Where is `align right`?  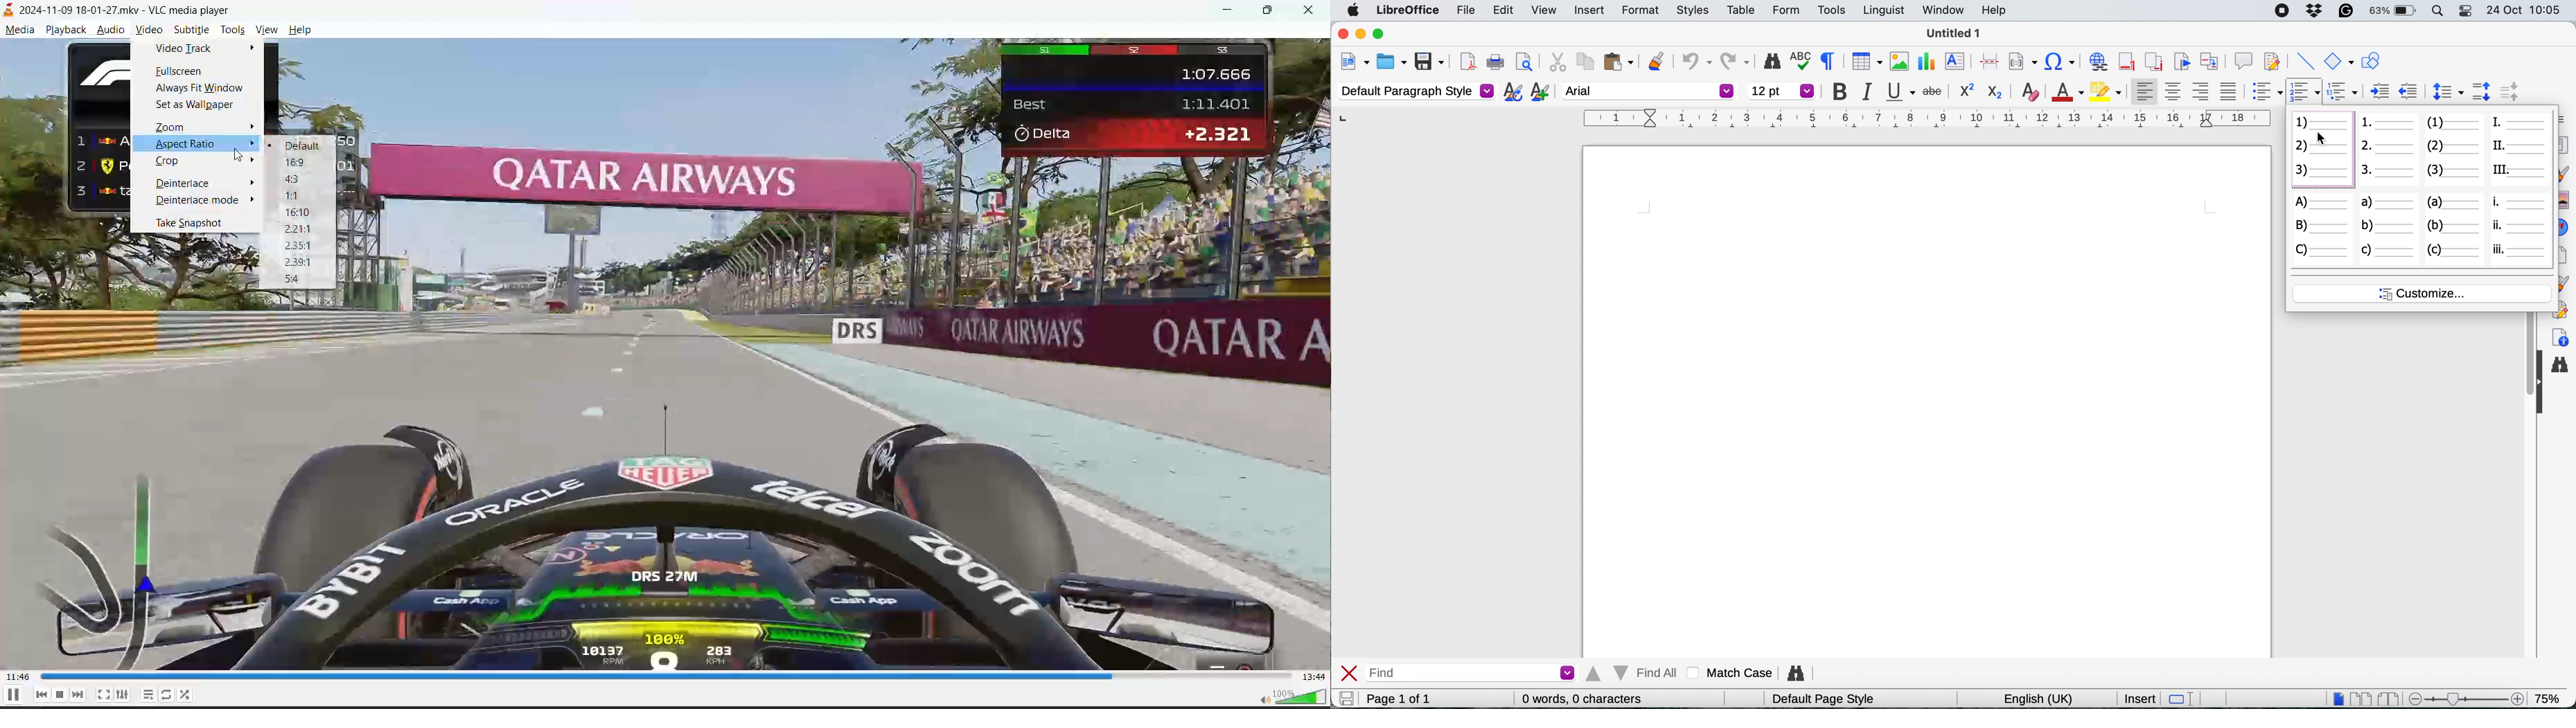
align right is located at coordinates (2203, 92).